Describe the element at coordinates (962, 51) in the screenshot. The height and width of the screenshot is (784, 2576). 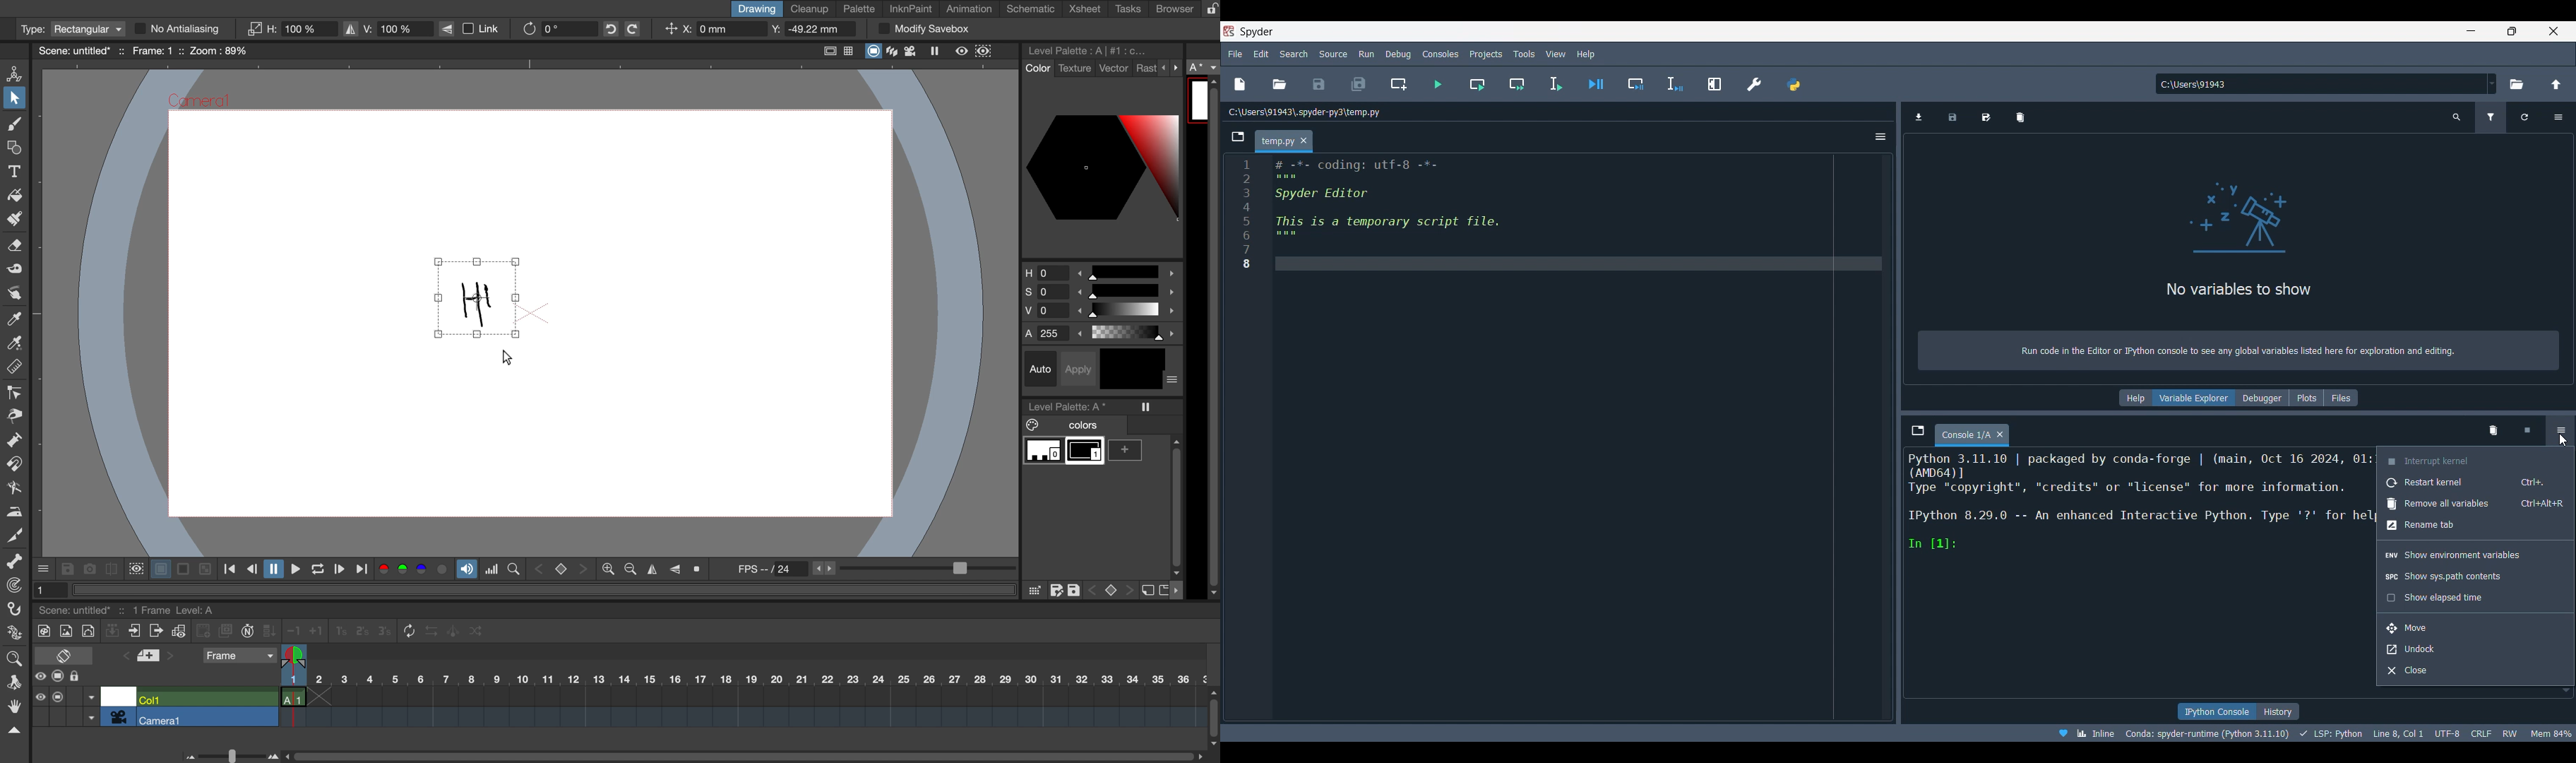
I see `preview` at that location.